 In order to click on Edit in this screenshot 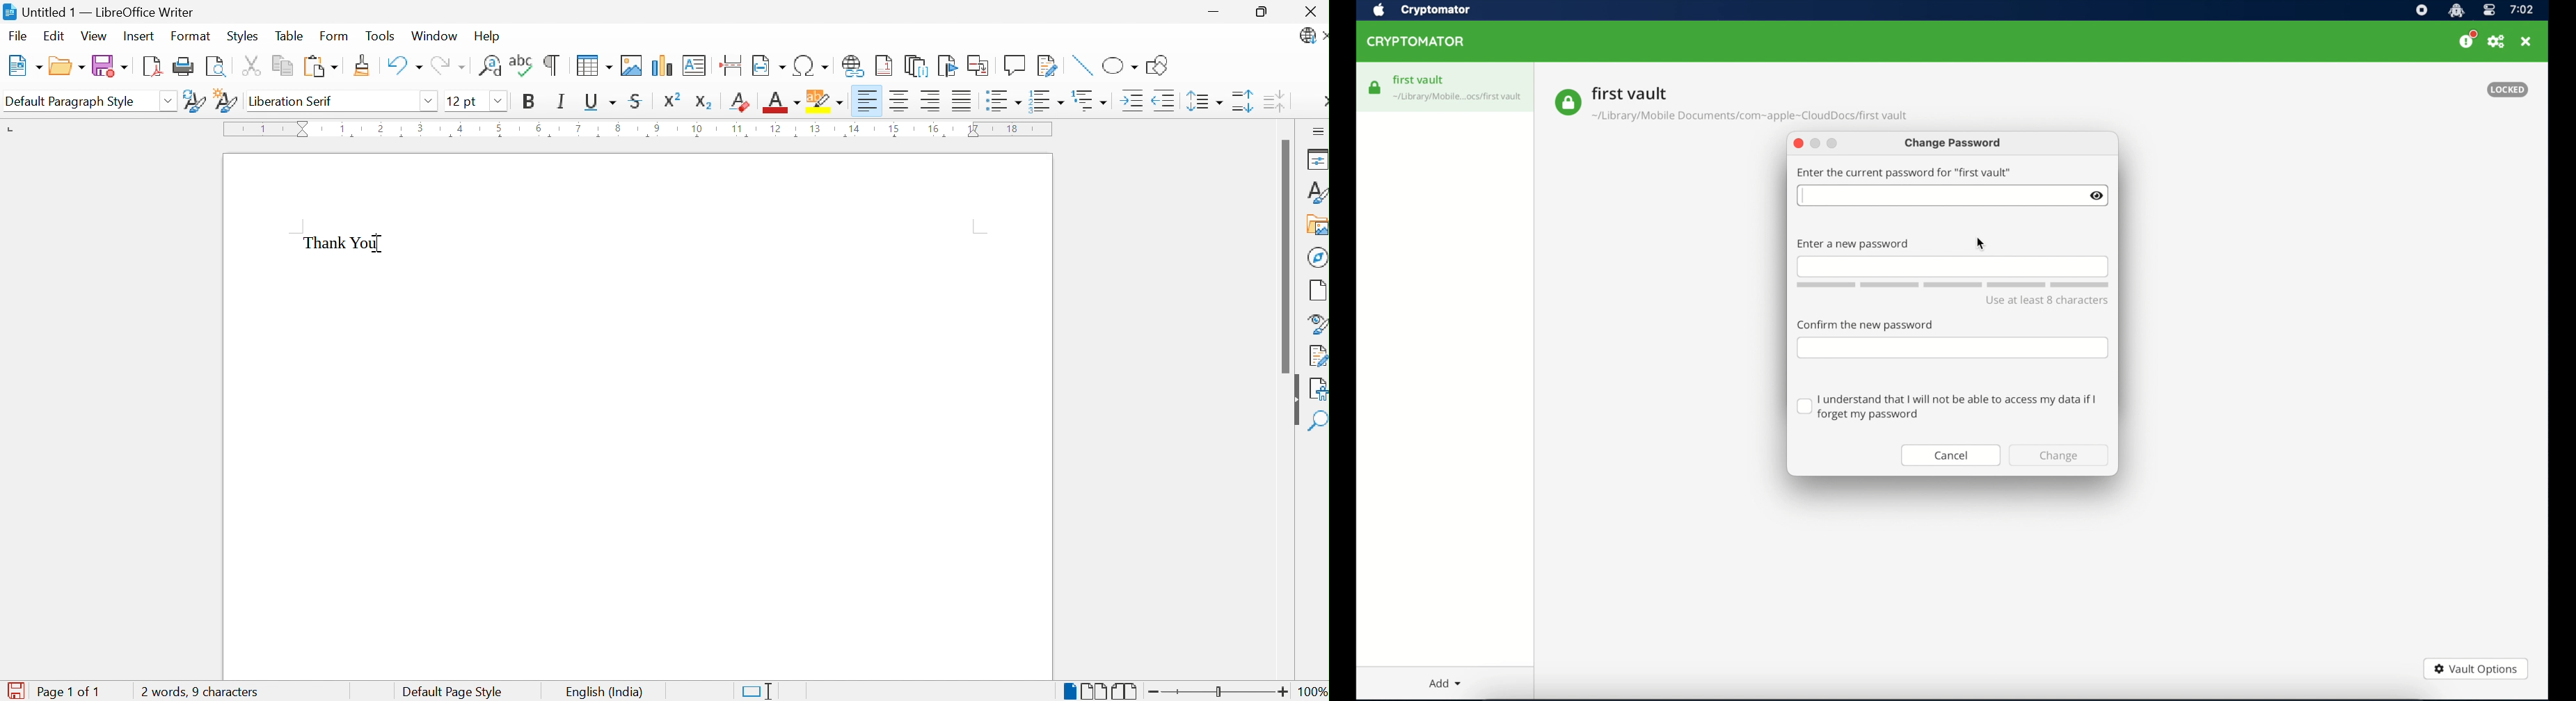, I will do `click(55, 37)`.